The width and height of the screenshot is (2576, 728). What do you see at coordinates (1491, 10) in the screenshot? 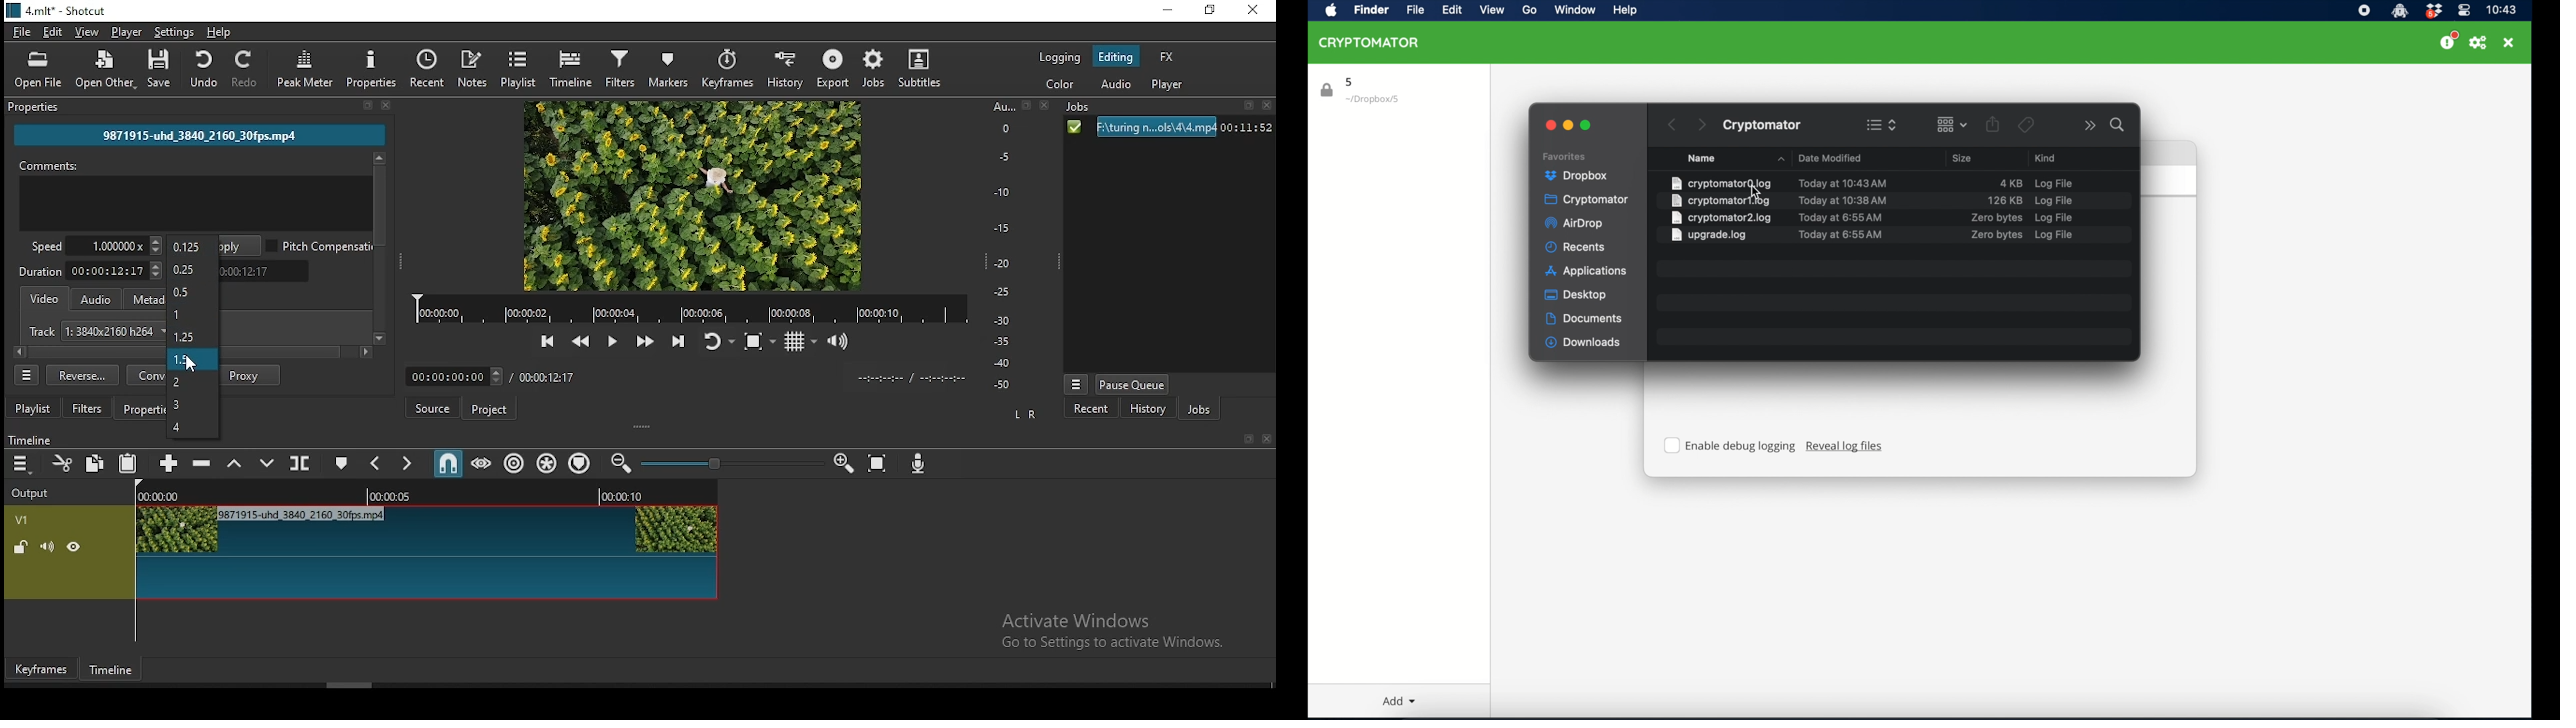
I see `view` at bounding box center [1491, 10].